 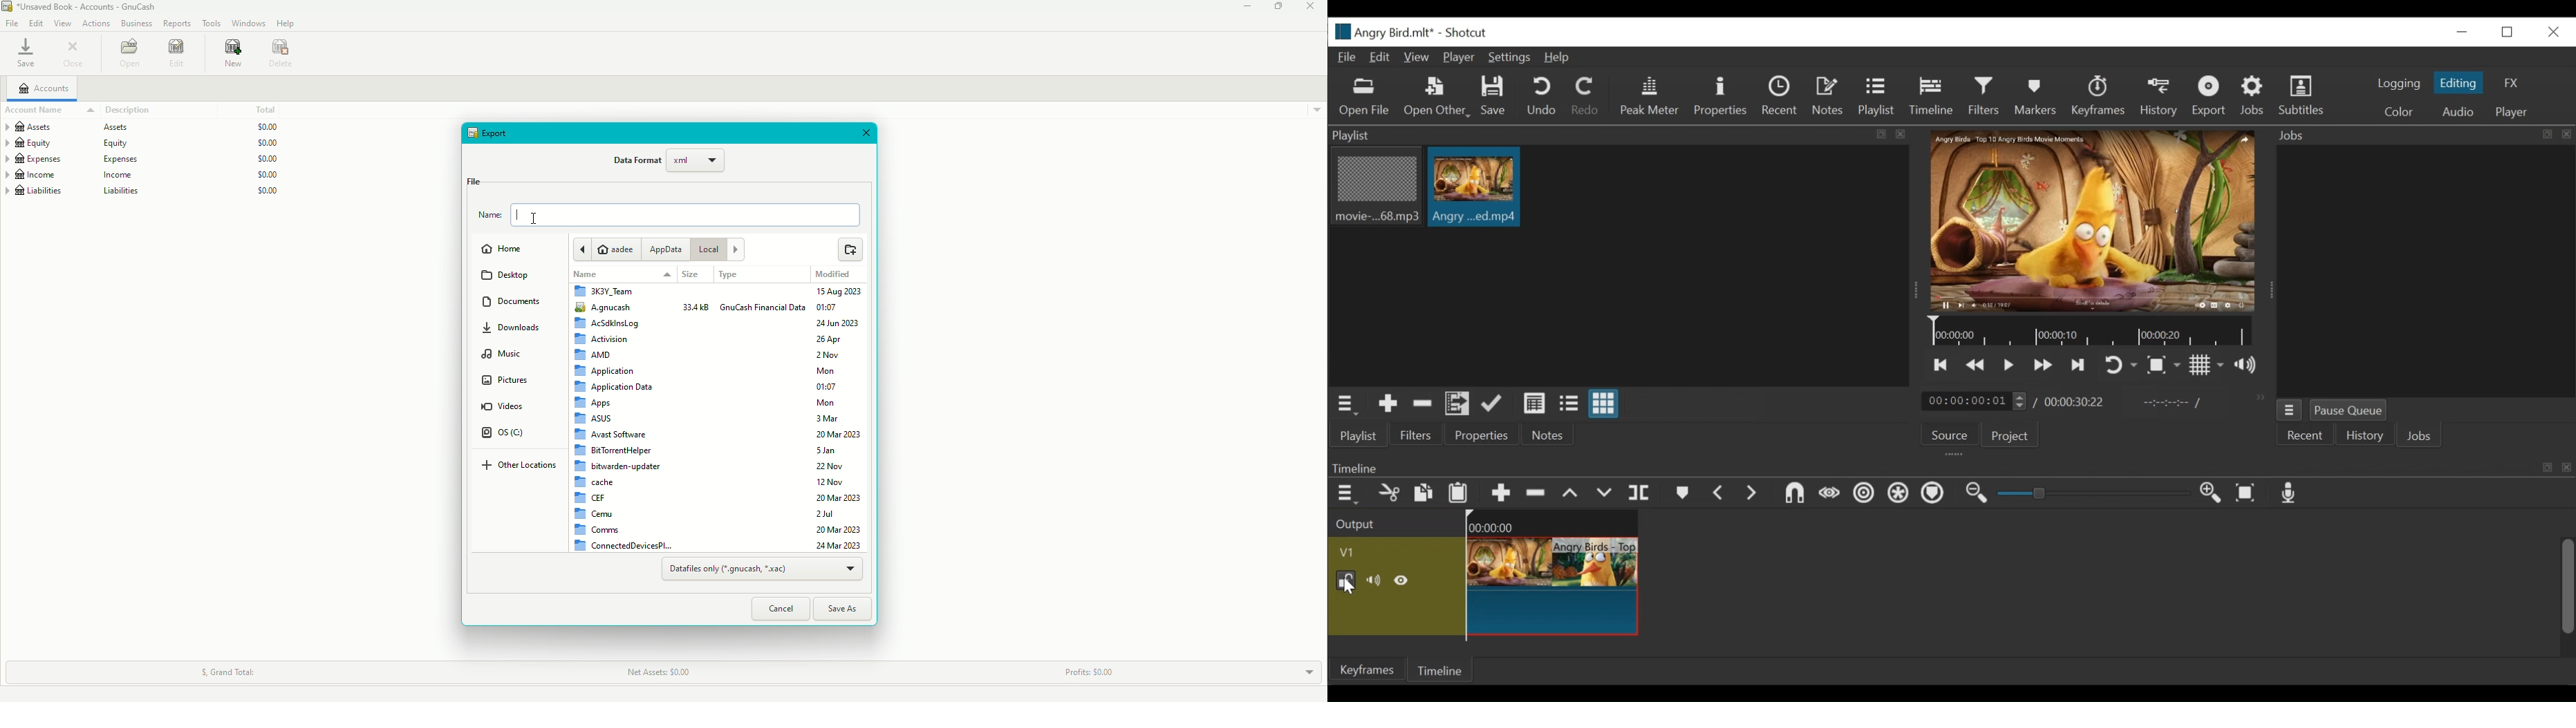 What do you see at coordinates (624, 417) in the screenshot?
I see `Folders` at bounding box center [624, 417].